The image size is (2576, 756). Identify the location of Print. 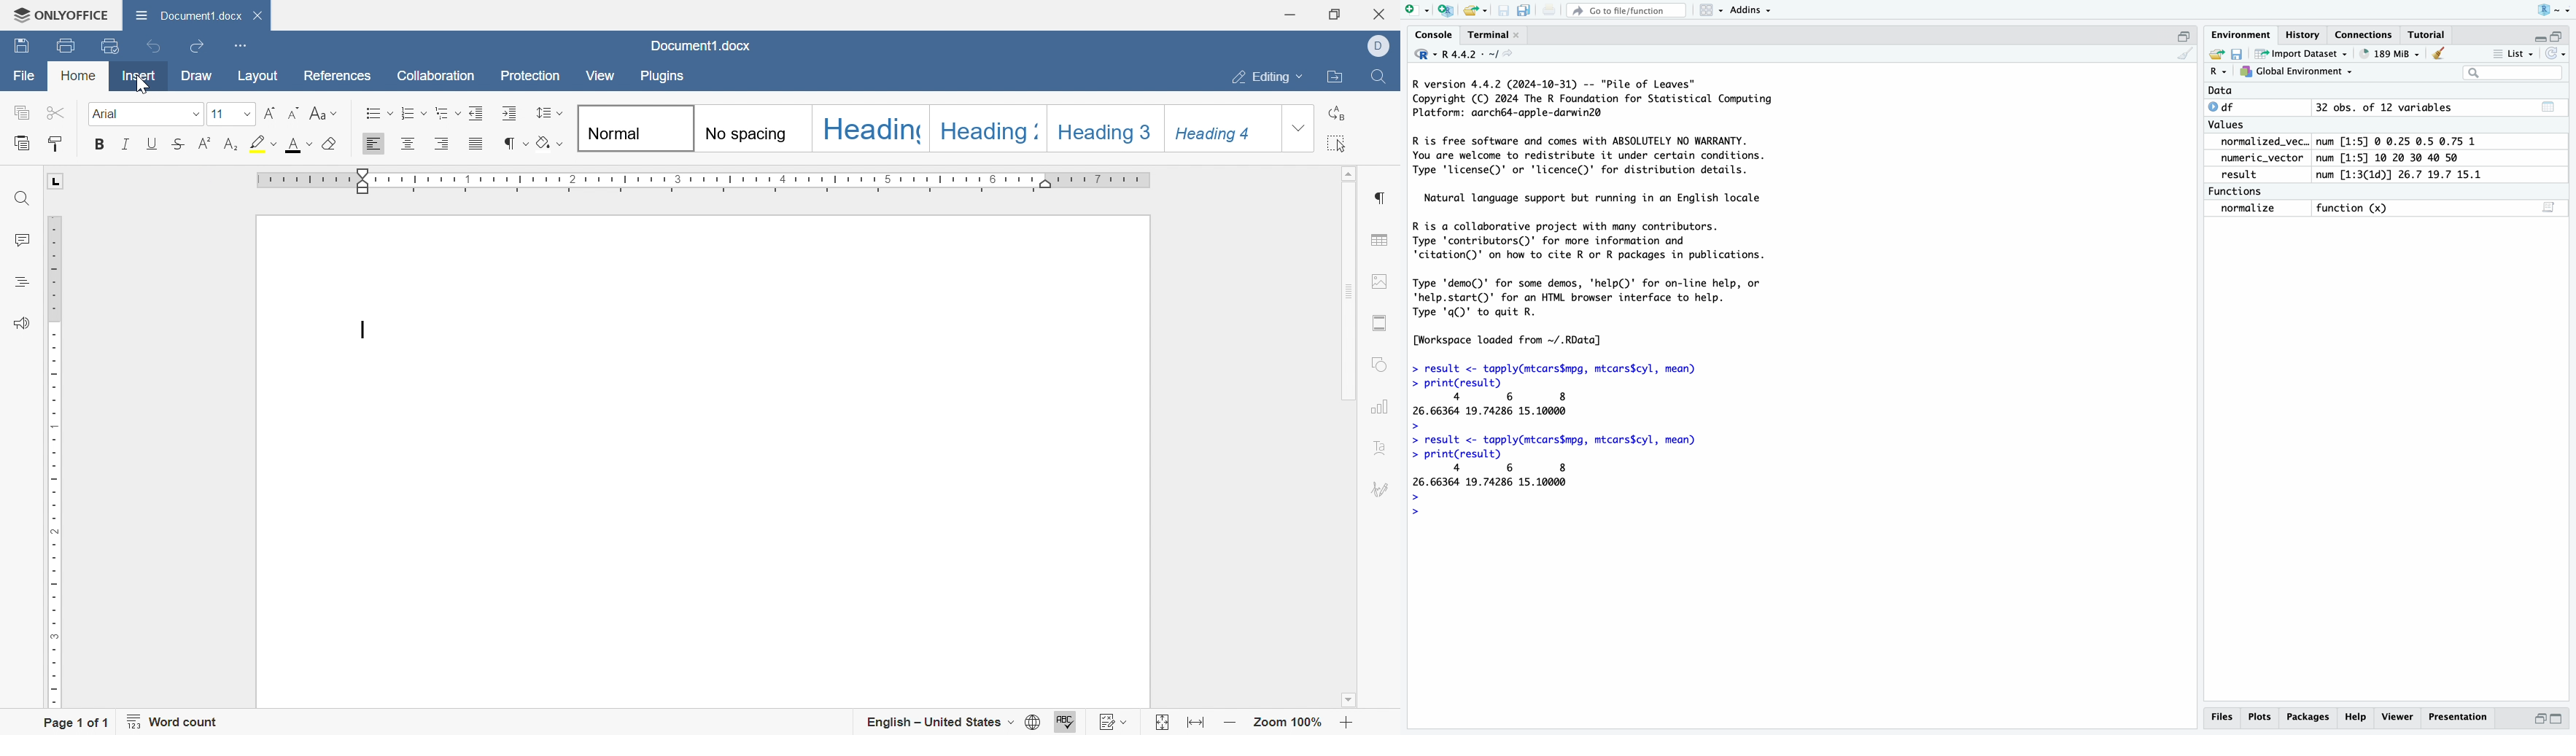
(1548, 11).